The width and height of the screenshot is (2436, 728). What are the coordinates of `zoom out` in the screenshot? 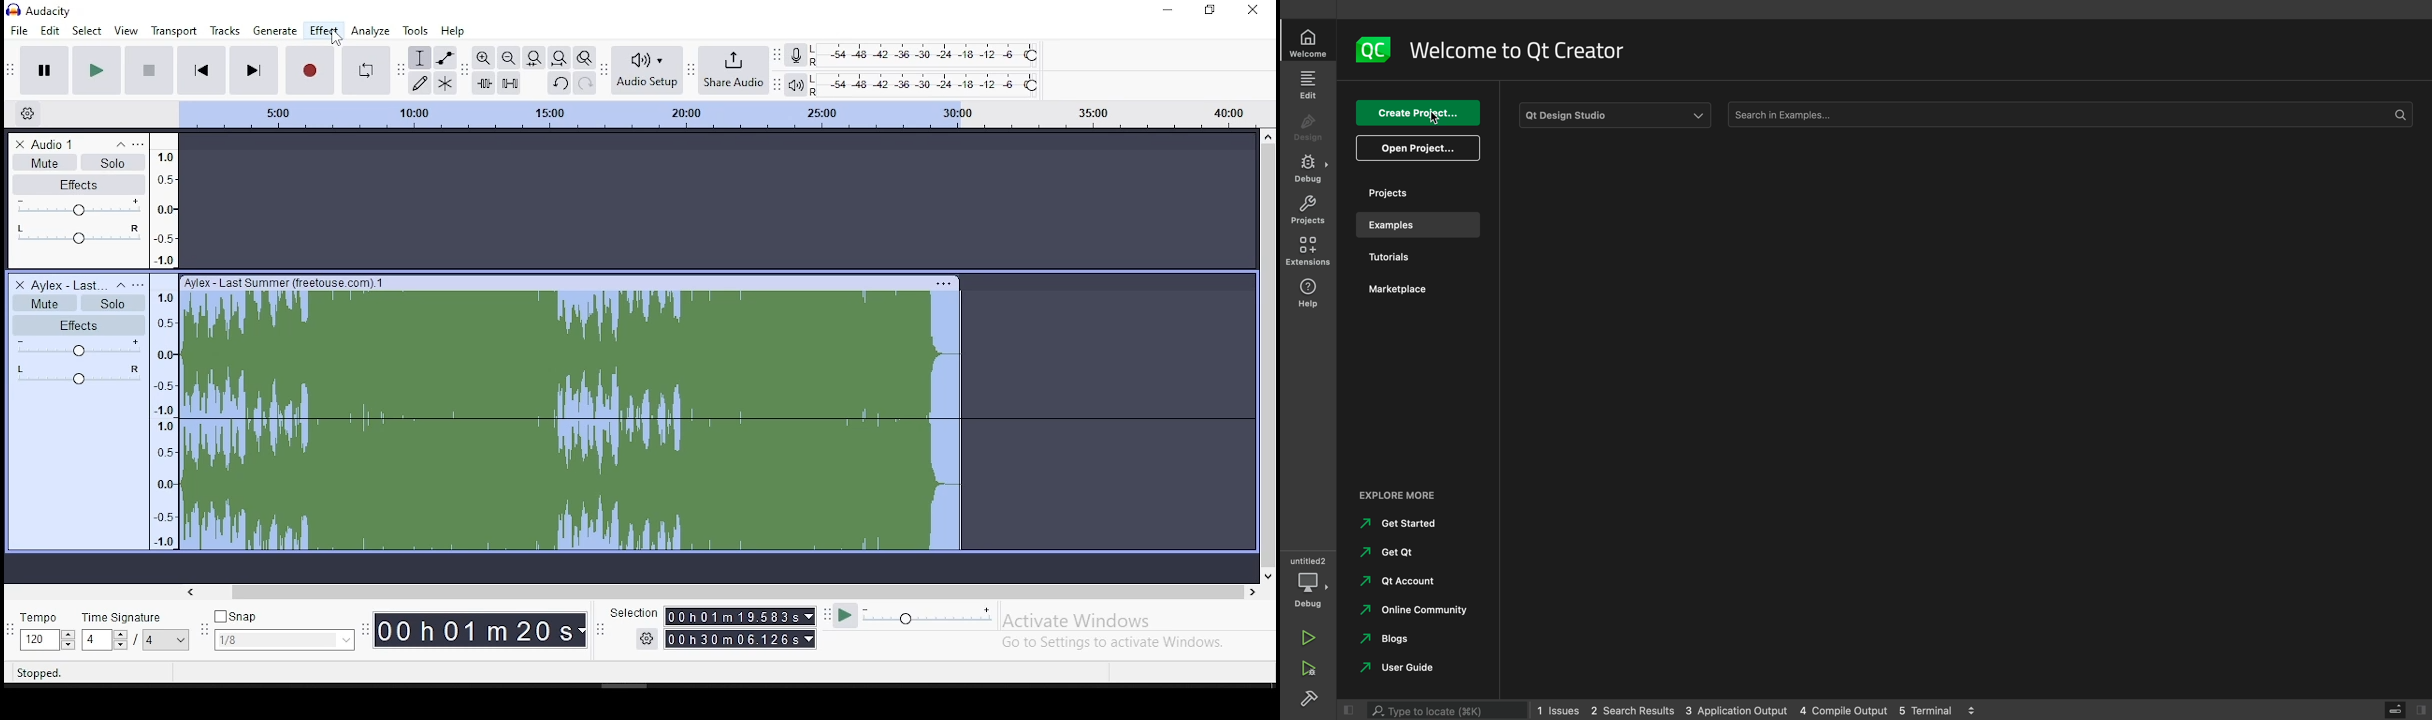 It's located at (508, 57).